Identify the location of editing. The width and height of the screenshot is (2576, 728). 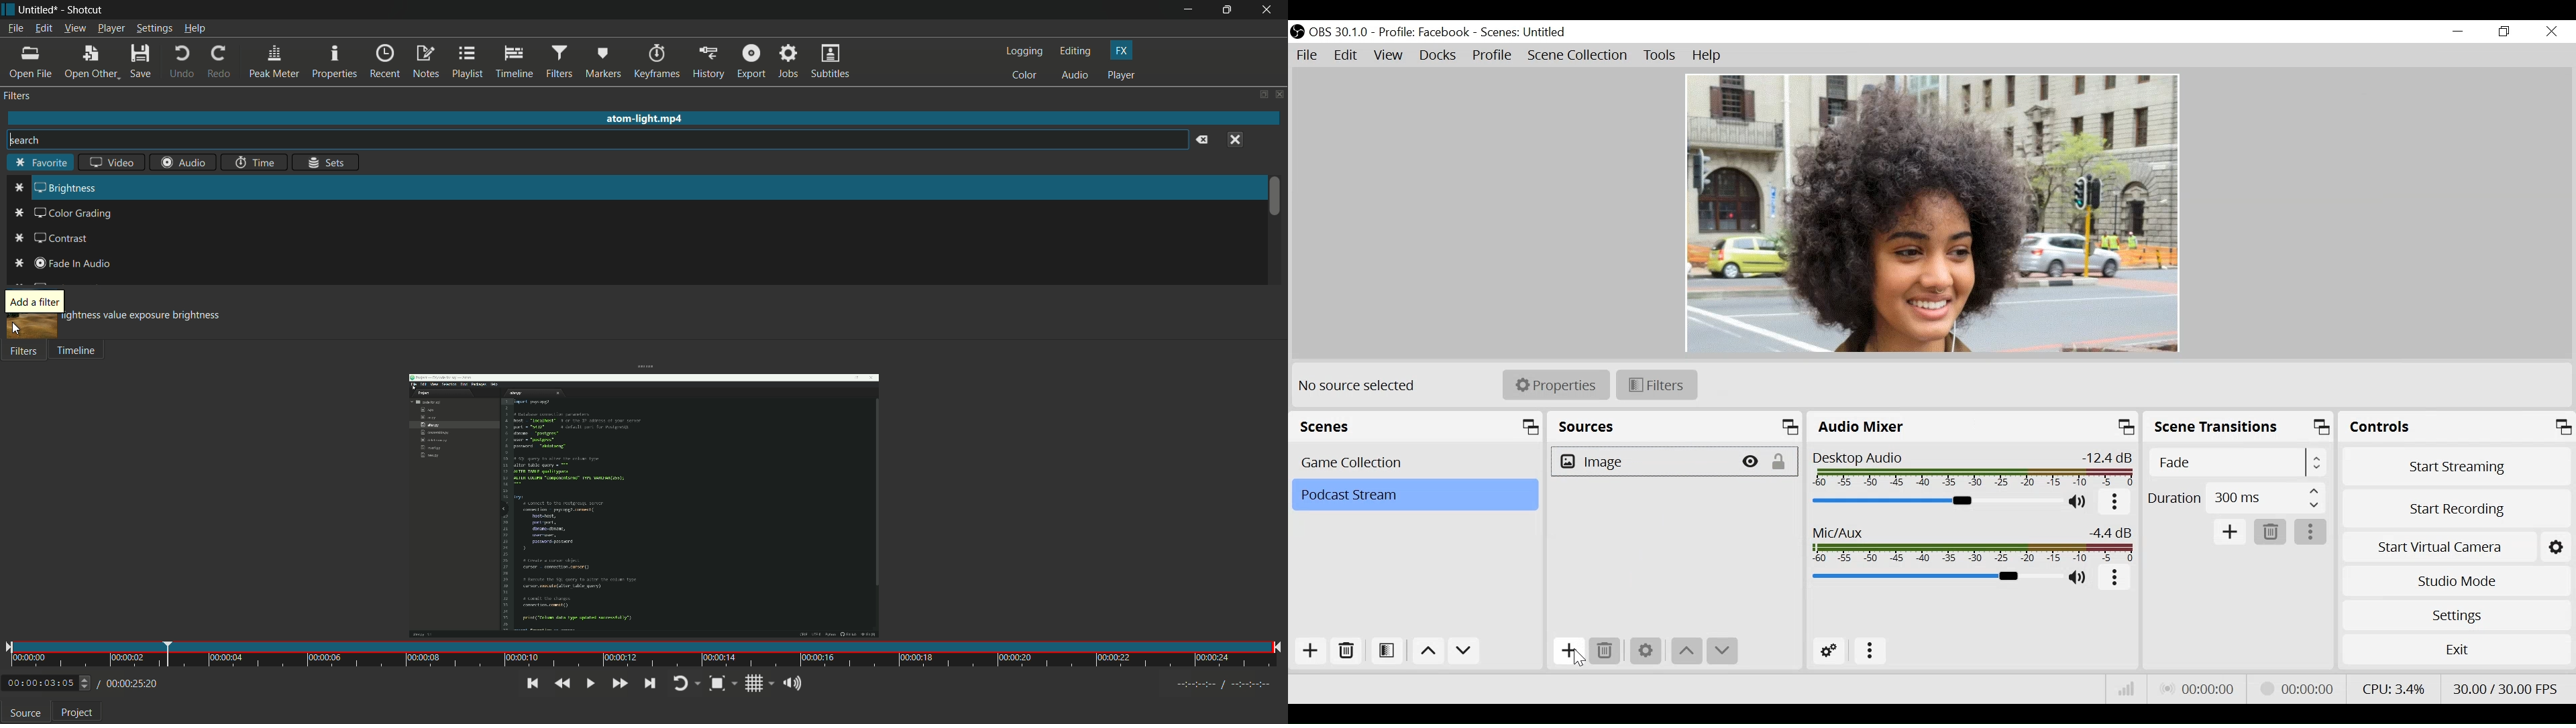
(1076, 52).